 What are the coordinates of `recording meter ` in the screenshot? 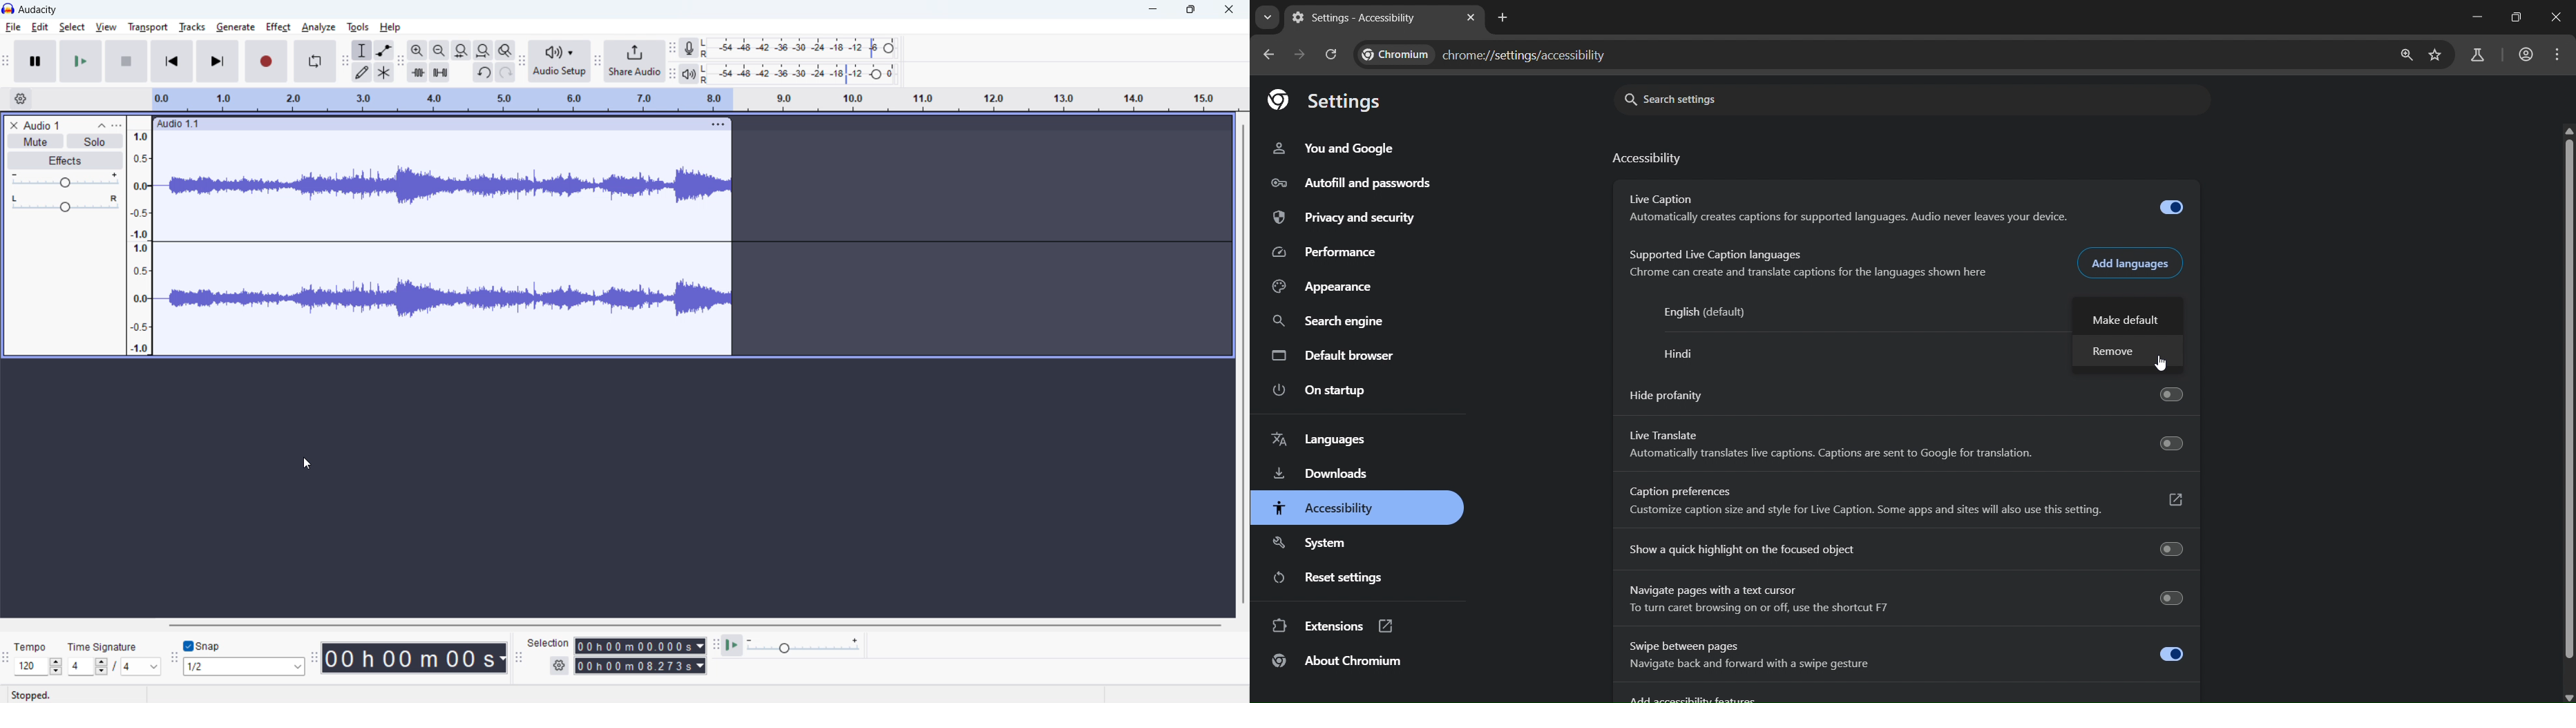 It's located at (690, 48).